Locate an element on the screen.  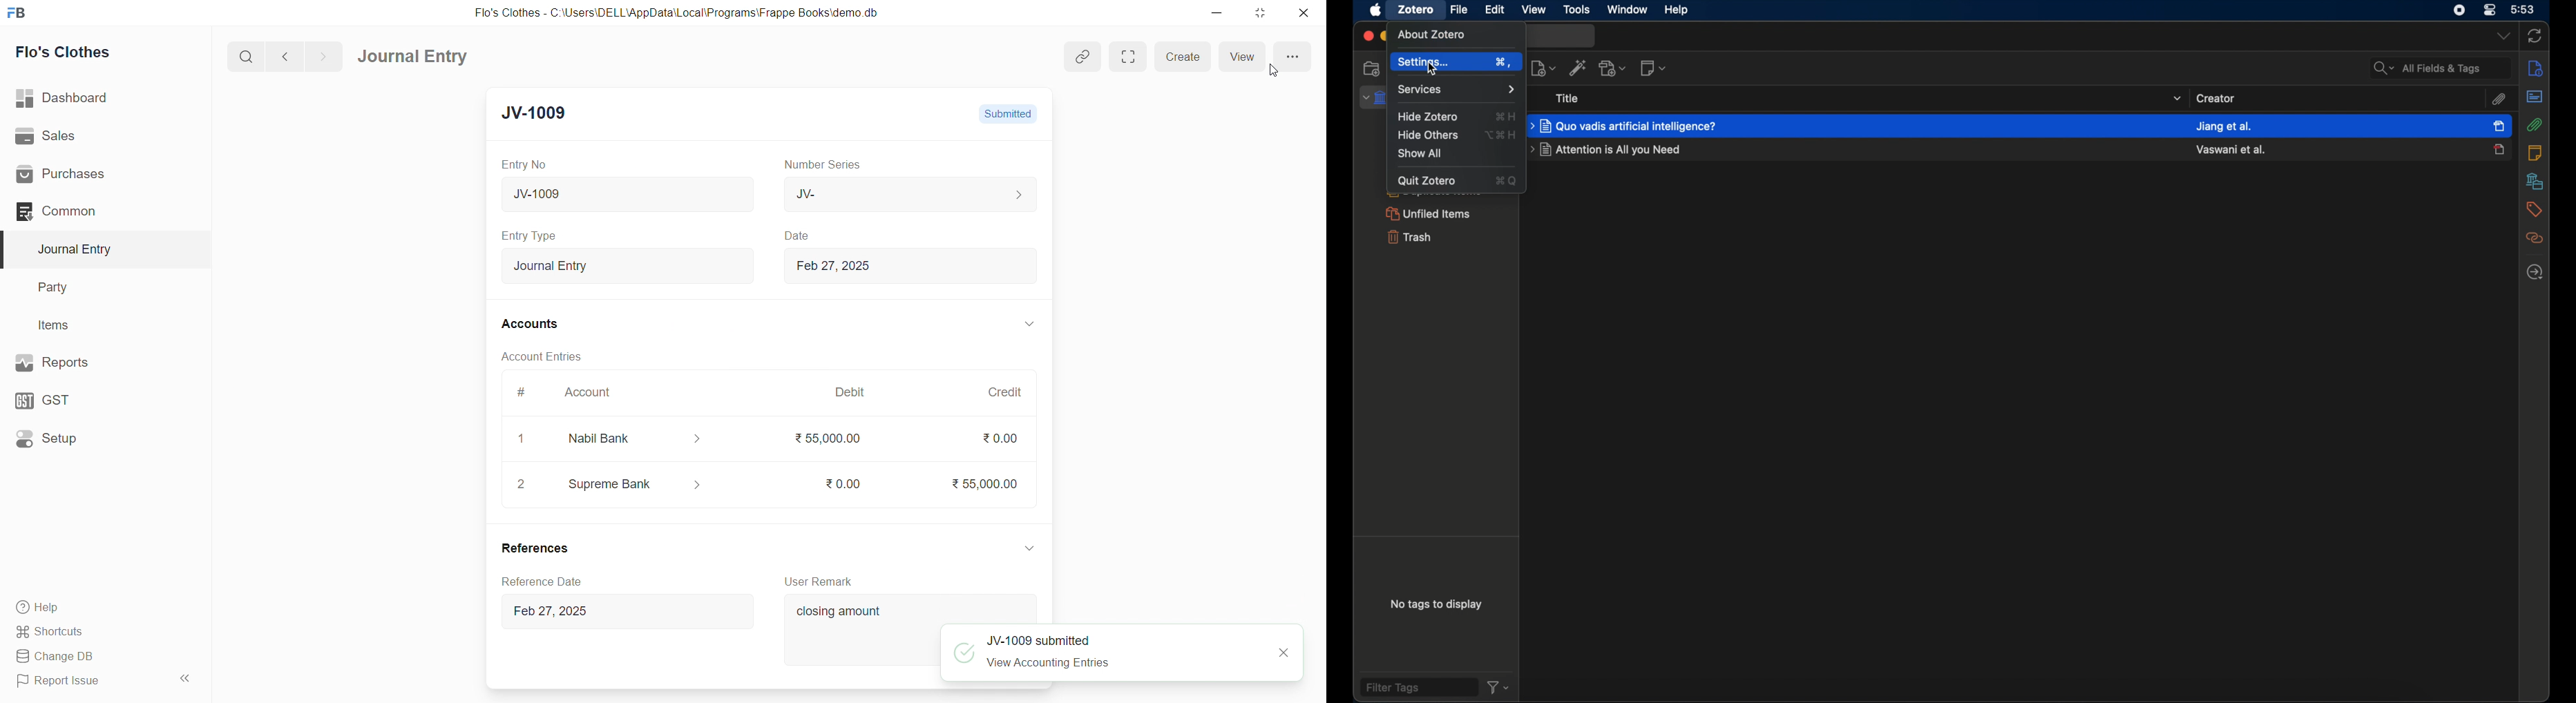
settings is located at coordinates (1423, 62).